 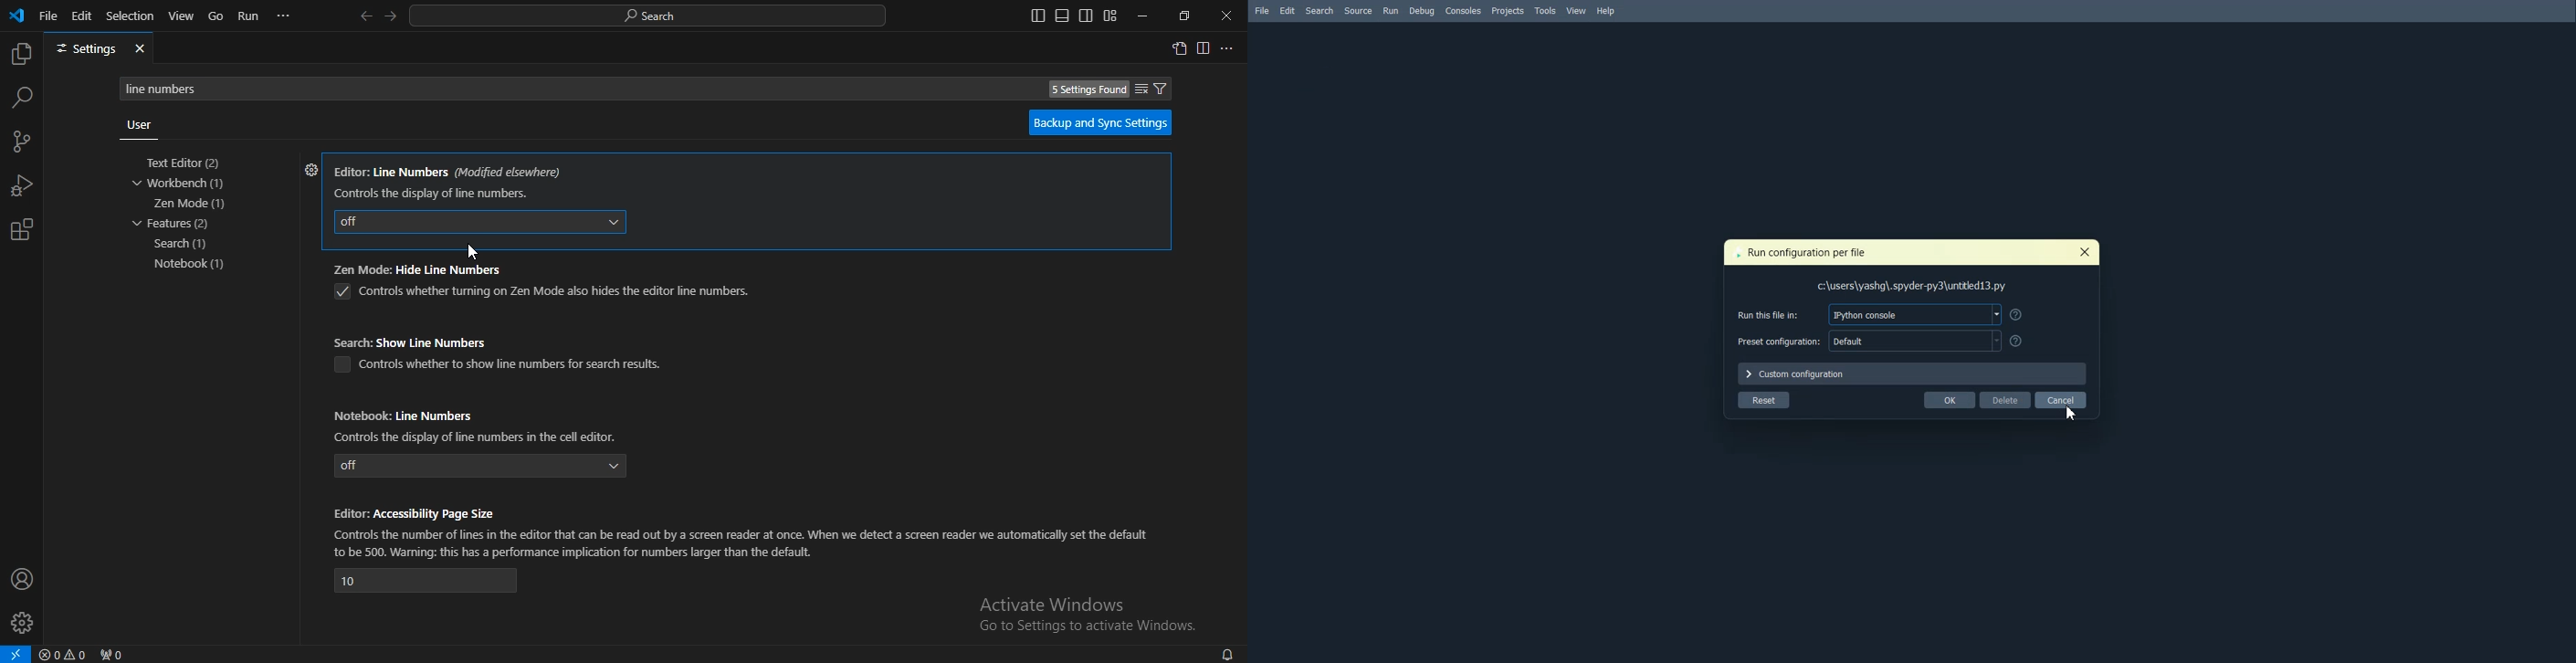 I want to click on on, so click(x=478, y=219).